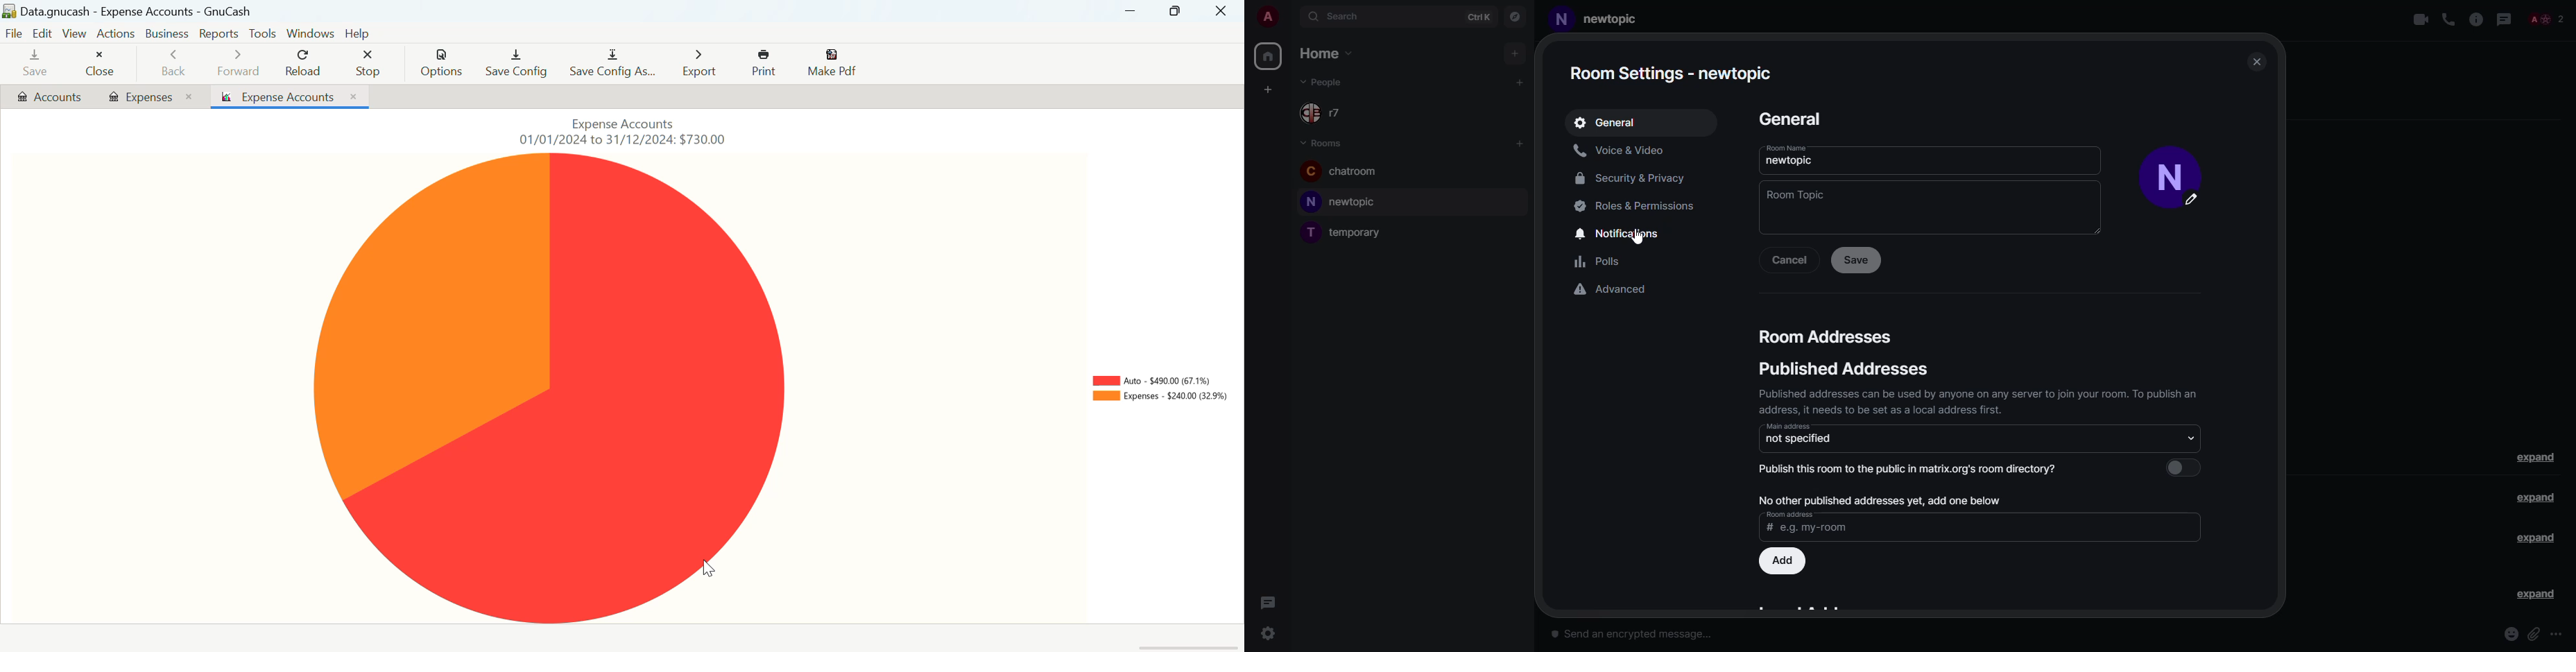  What do you see at coordinates (240, 65) in the screenshot?
I see `Forward` at bounding box center [240, 65].